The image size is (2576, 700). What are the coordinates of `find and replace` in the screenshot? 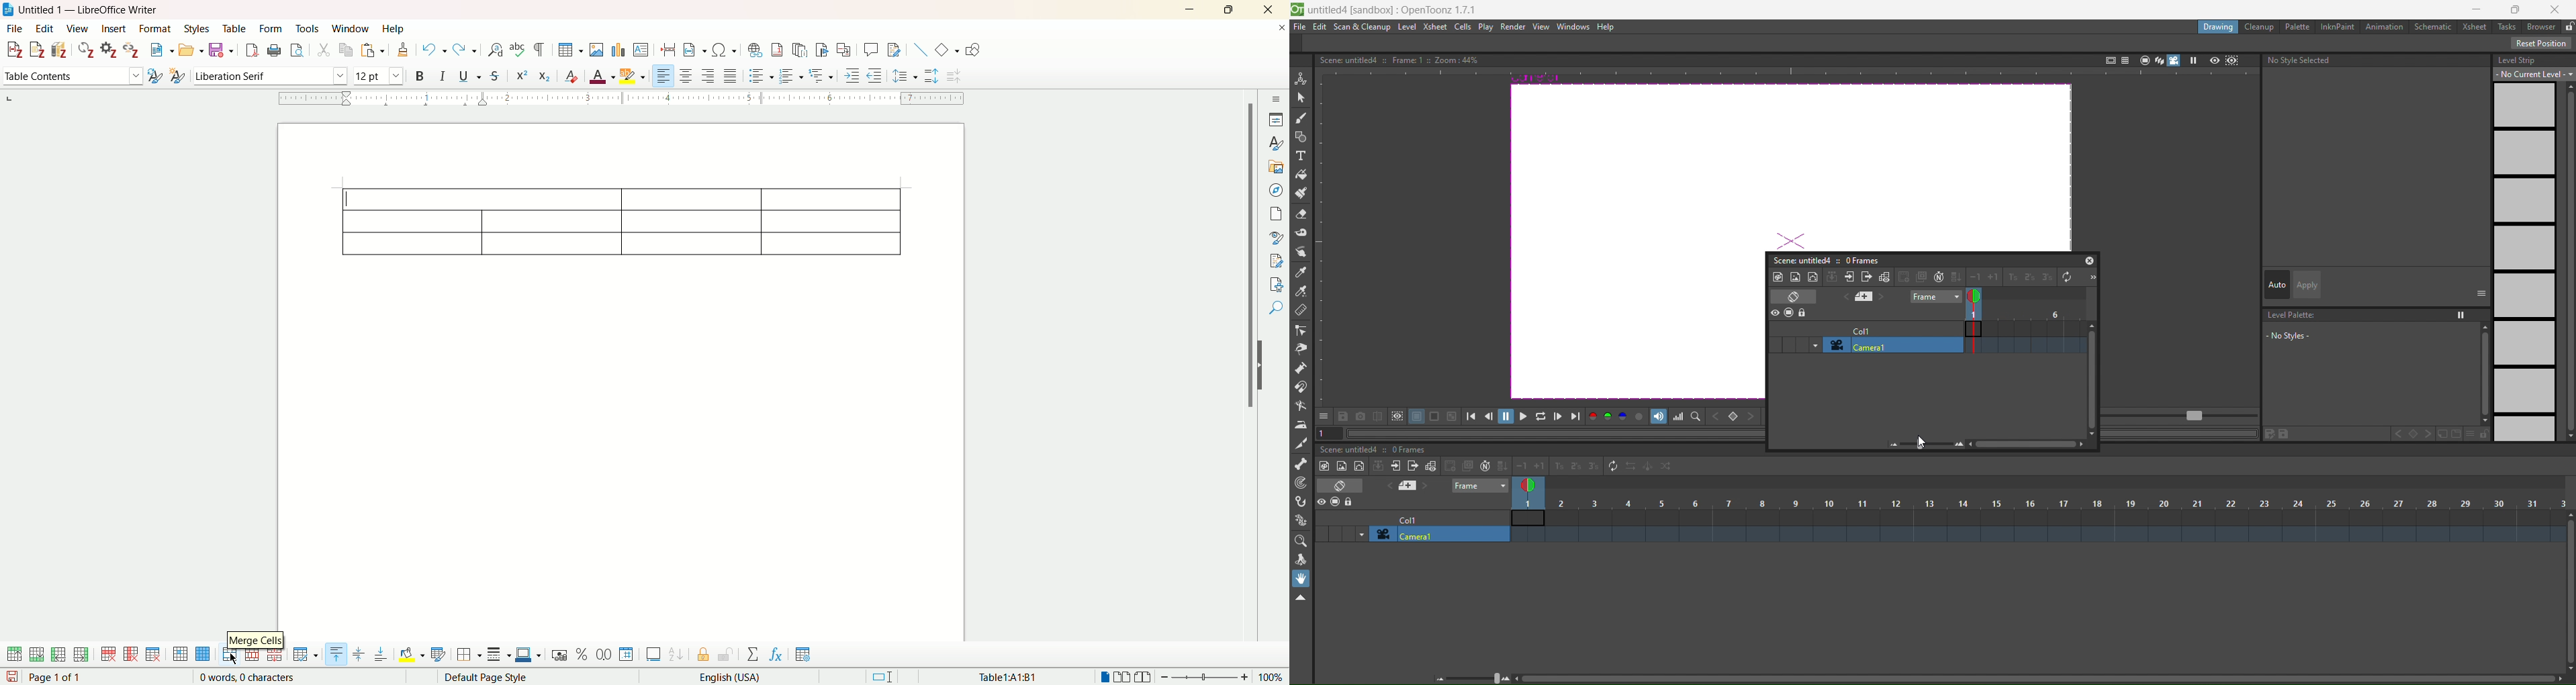 It's located at (494, 50).